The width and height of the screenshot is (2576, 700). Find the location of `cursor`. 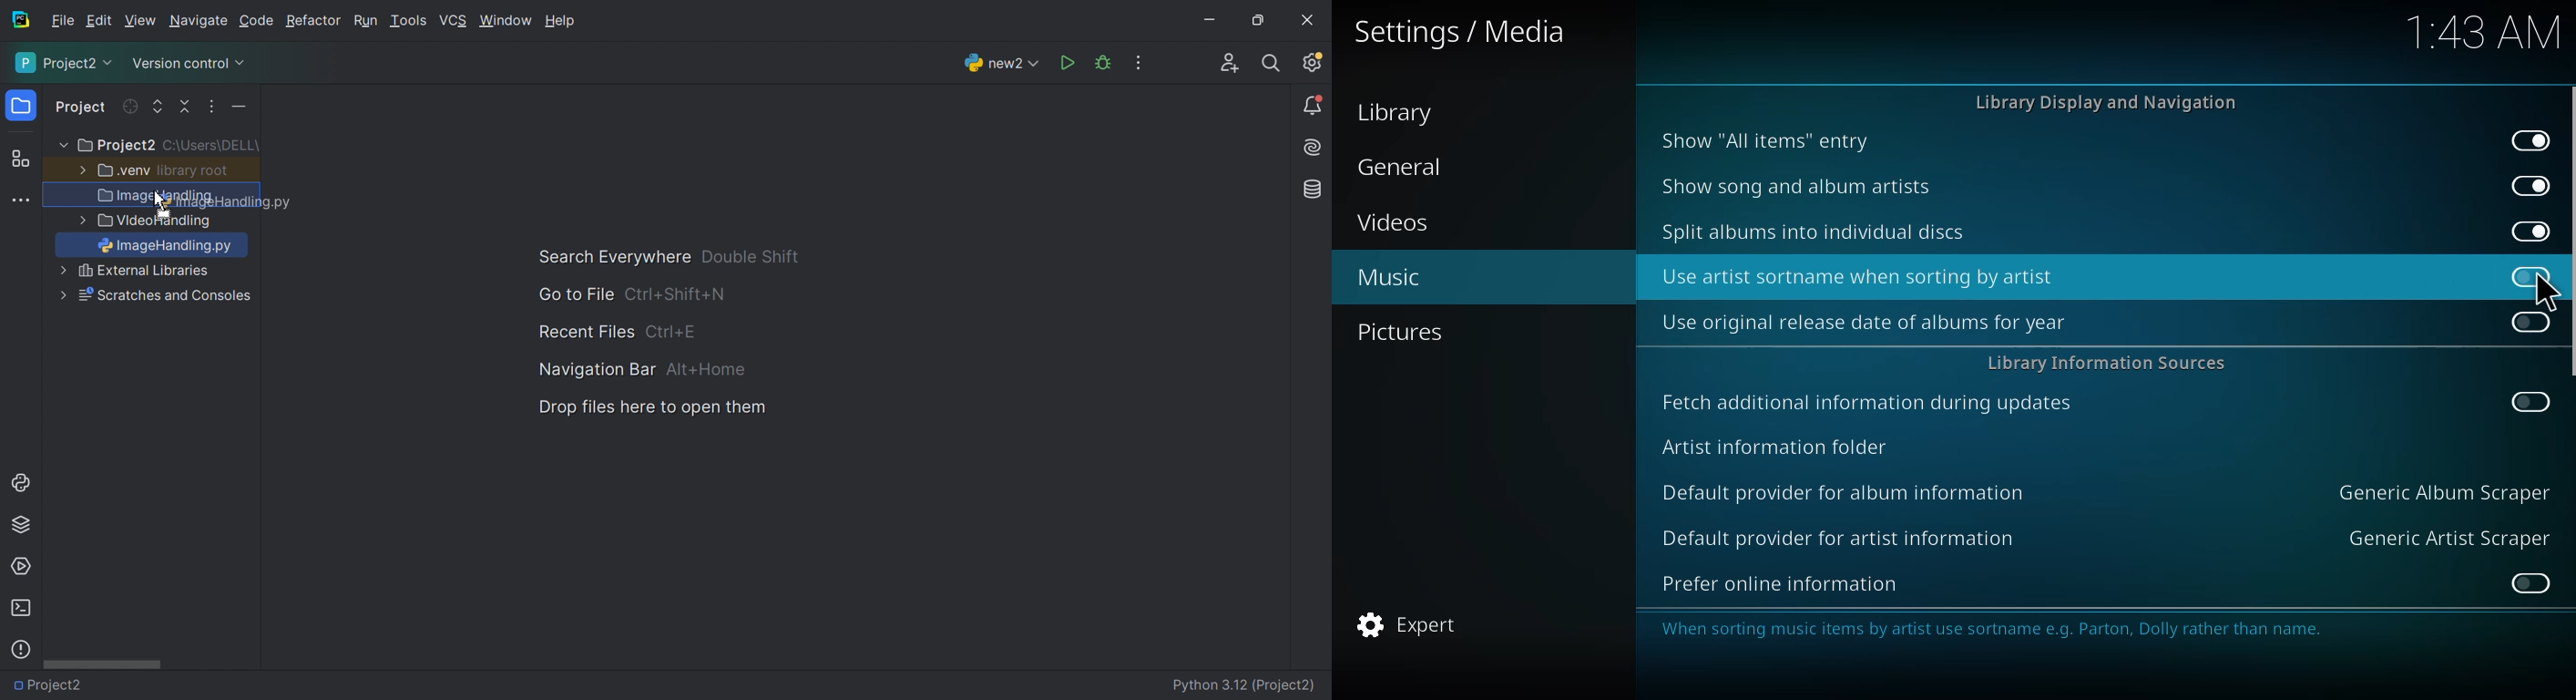

cursor is located at coordinates (2545, 293).